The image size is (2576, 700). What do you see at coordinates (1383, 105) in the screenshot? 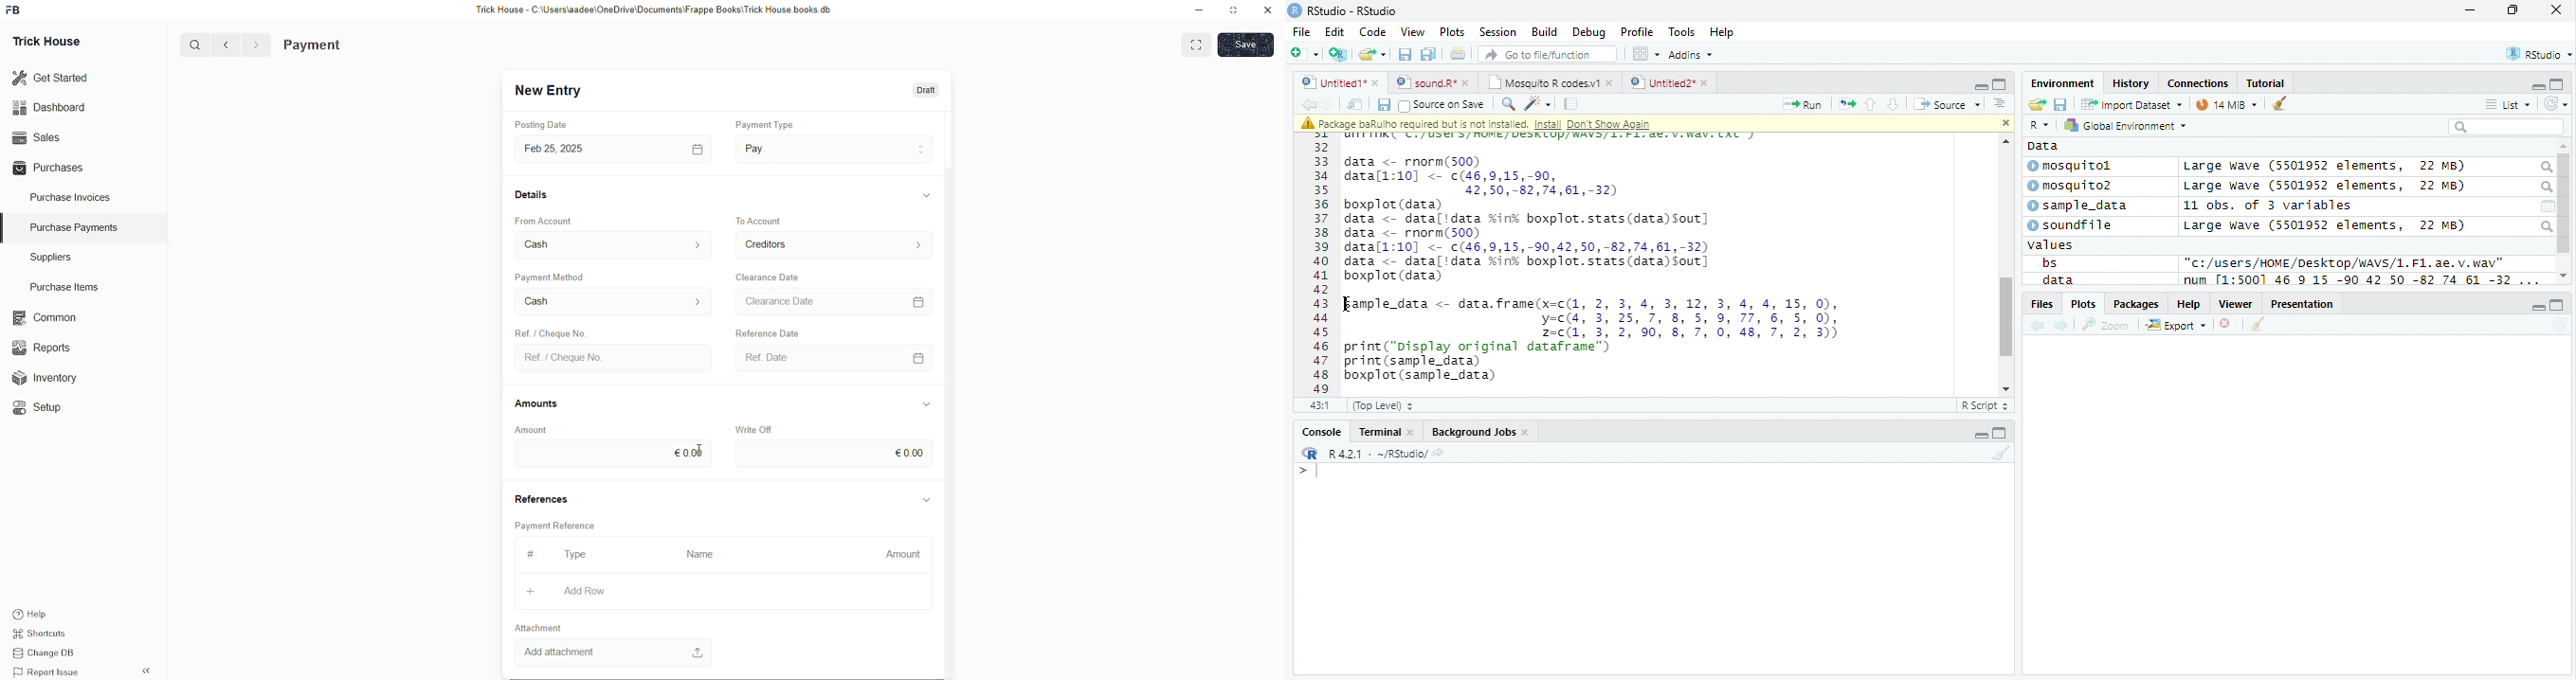
I see `Save` at bounding box center [1383, 105].